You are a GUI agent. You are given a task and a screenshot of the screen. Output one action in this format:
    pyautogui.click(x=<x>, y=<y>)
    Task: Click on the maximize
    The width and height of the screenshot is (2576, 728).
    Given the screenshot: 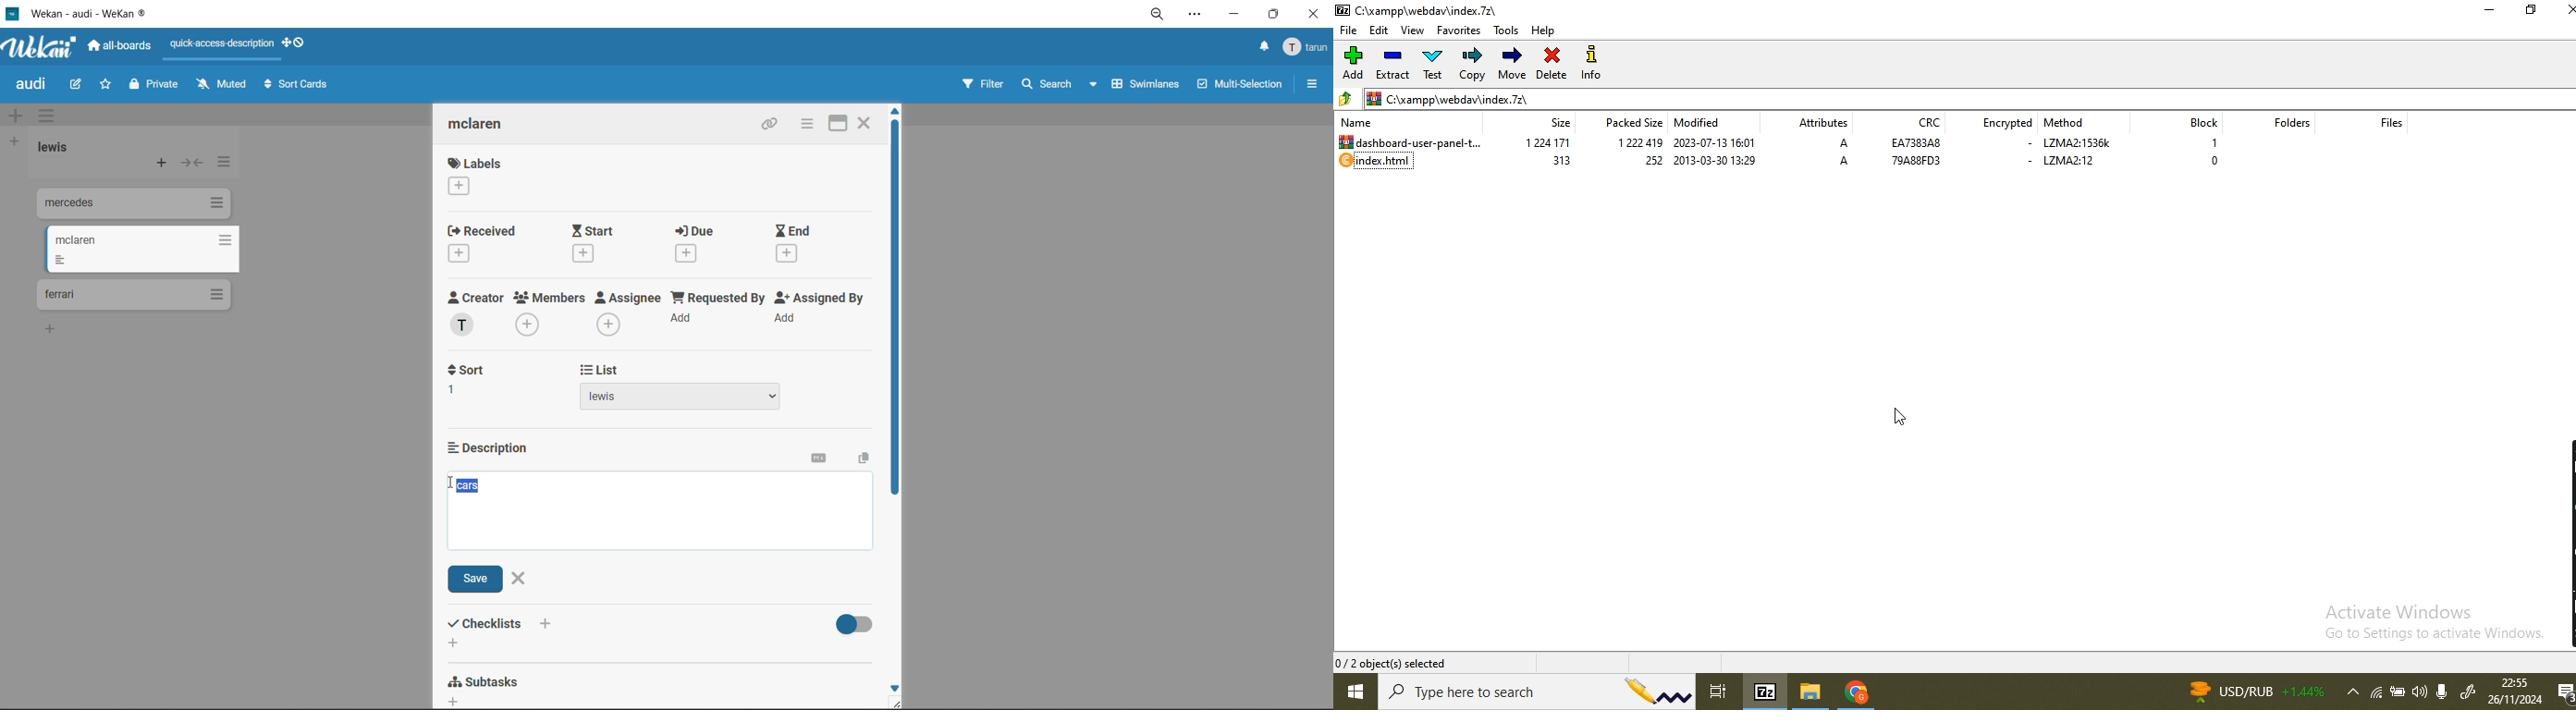 What is the action you would take?
    pyautogui.click(x=1278, y=13)
    